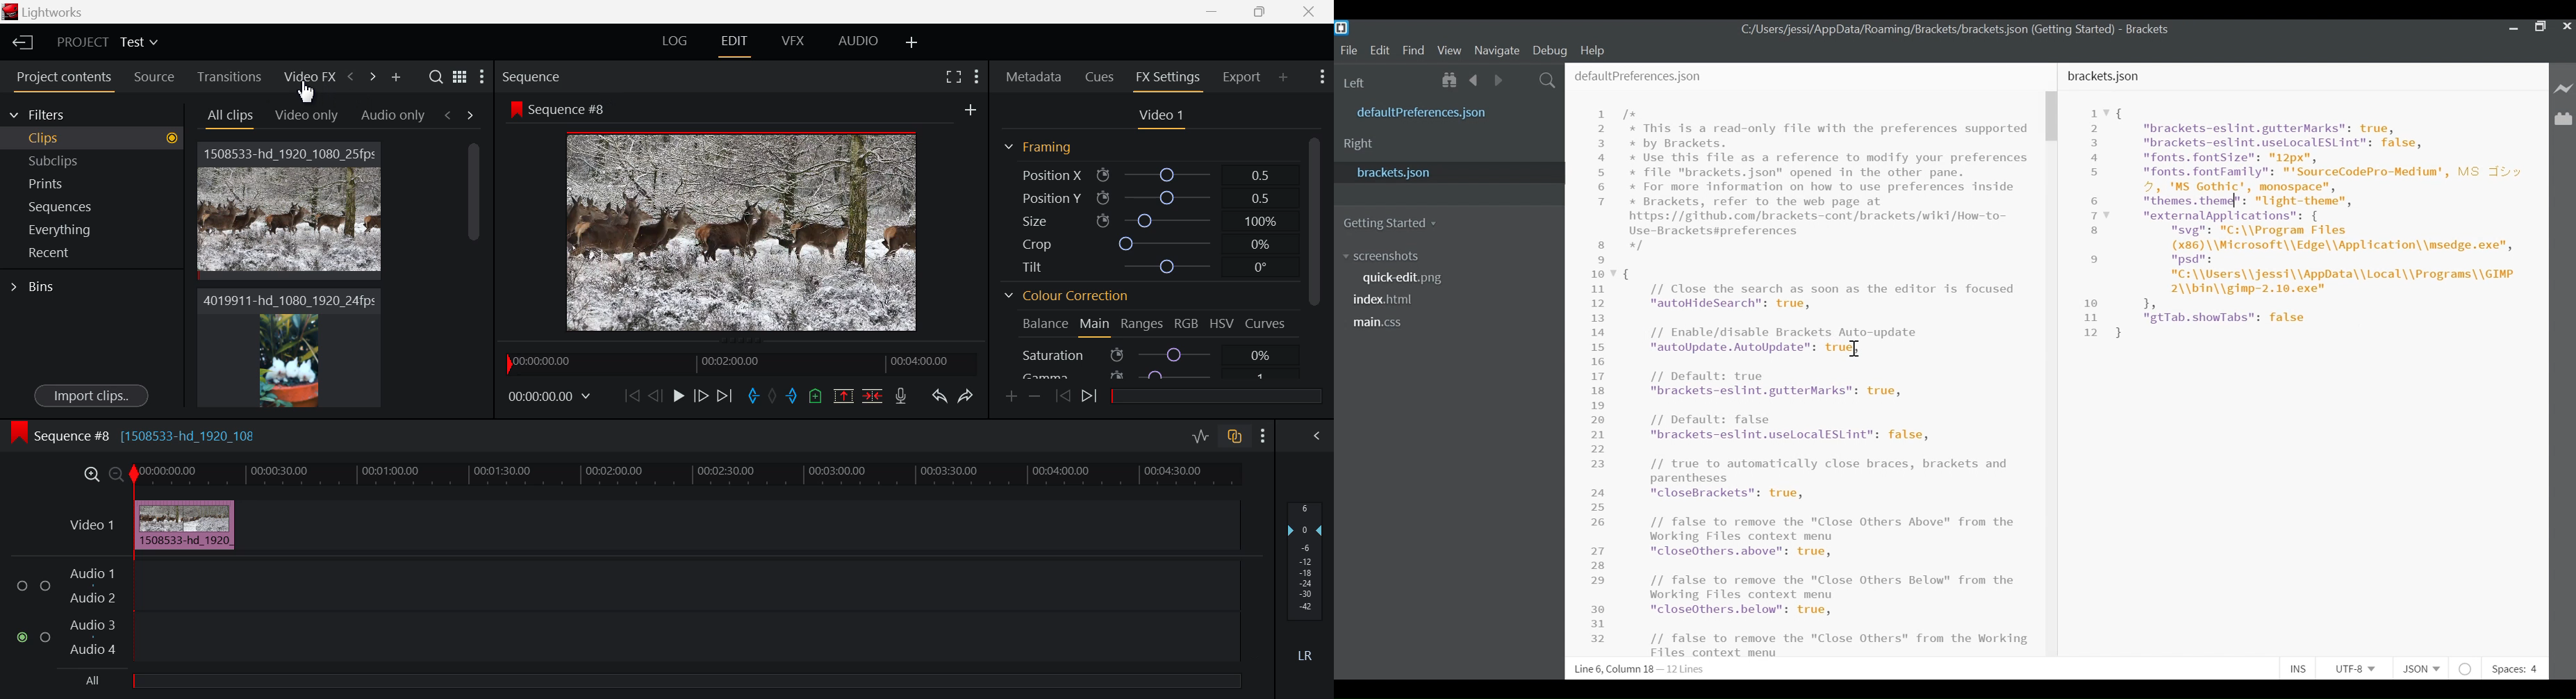 This screenshot has width=2576, height=700. Describe the element at coordinates (468, 114) in the screenshot. I see `Next Page` at that location.